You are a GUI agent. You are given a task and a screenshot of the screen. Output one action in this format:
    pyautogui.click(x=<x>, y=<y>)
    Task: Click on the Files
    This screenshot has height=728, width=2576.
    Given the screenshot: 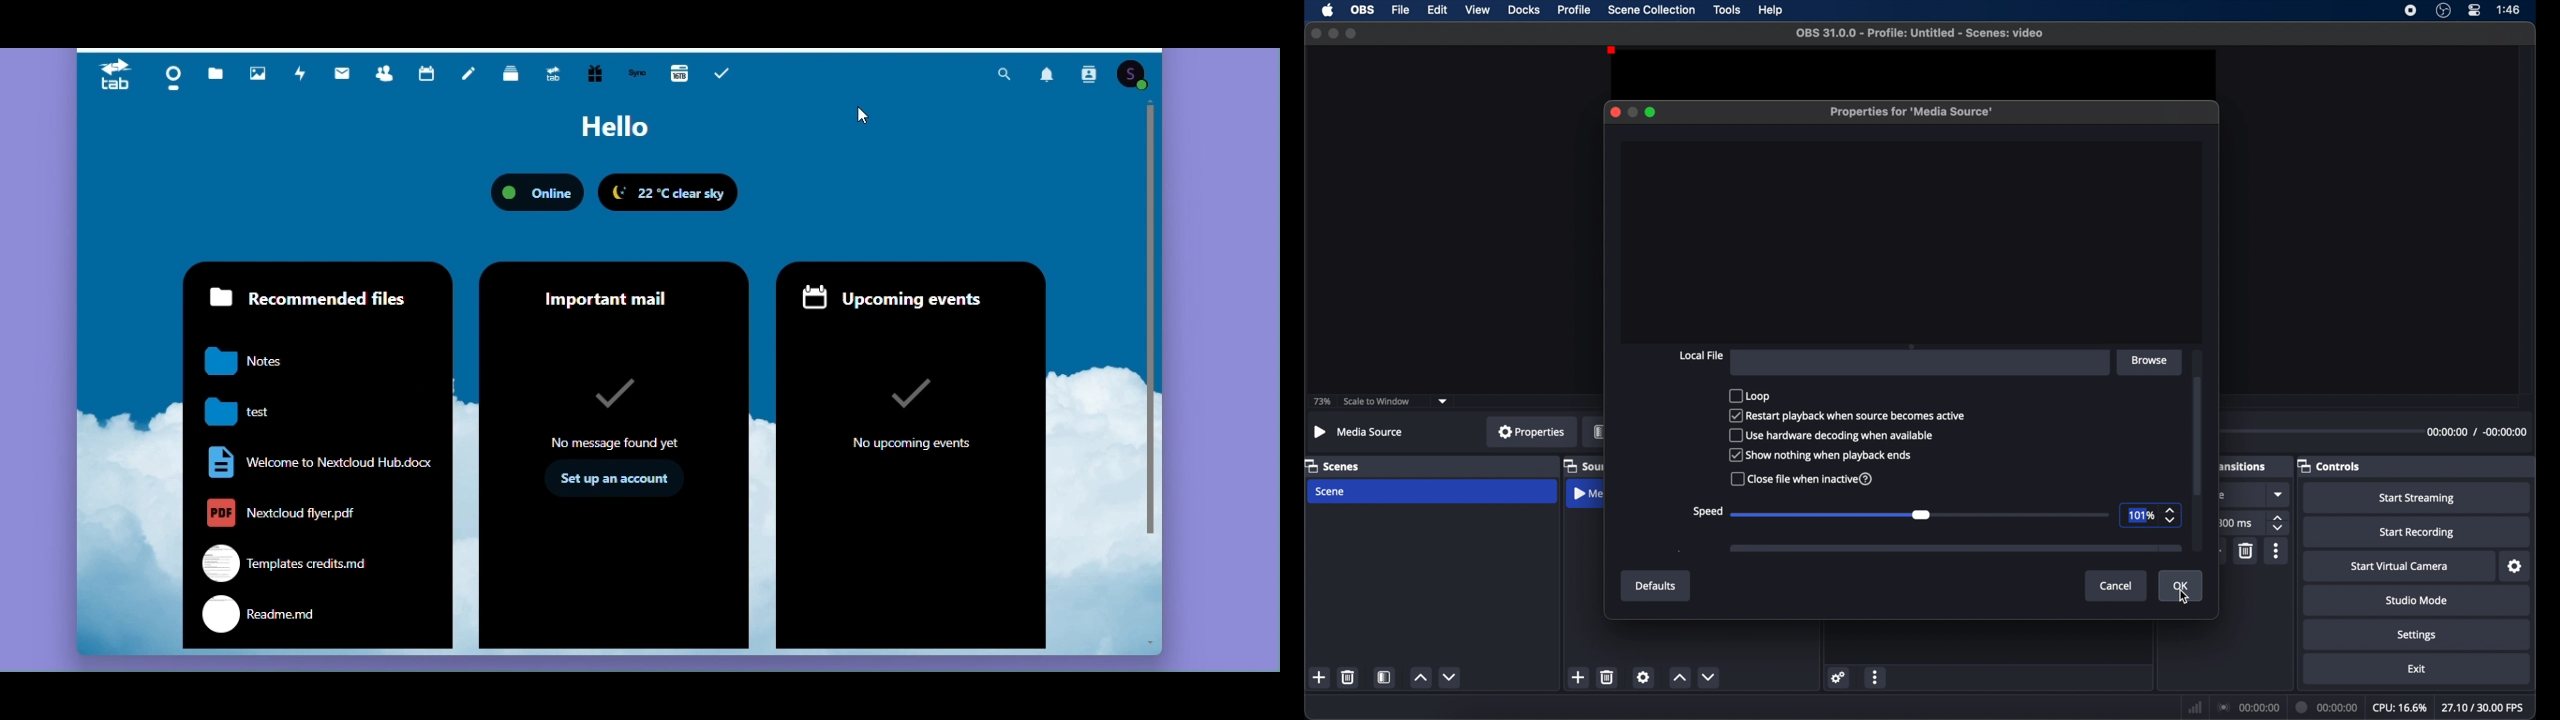 What is the action you would take?
    pyautogui.click(x=215, y=68)
    